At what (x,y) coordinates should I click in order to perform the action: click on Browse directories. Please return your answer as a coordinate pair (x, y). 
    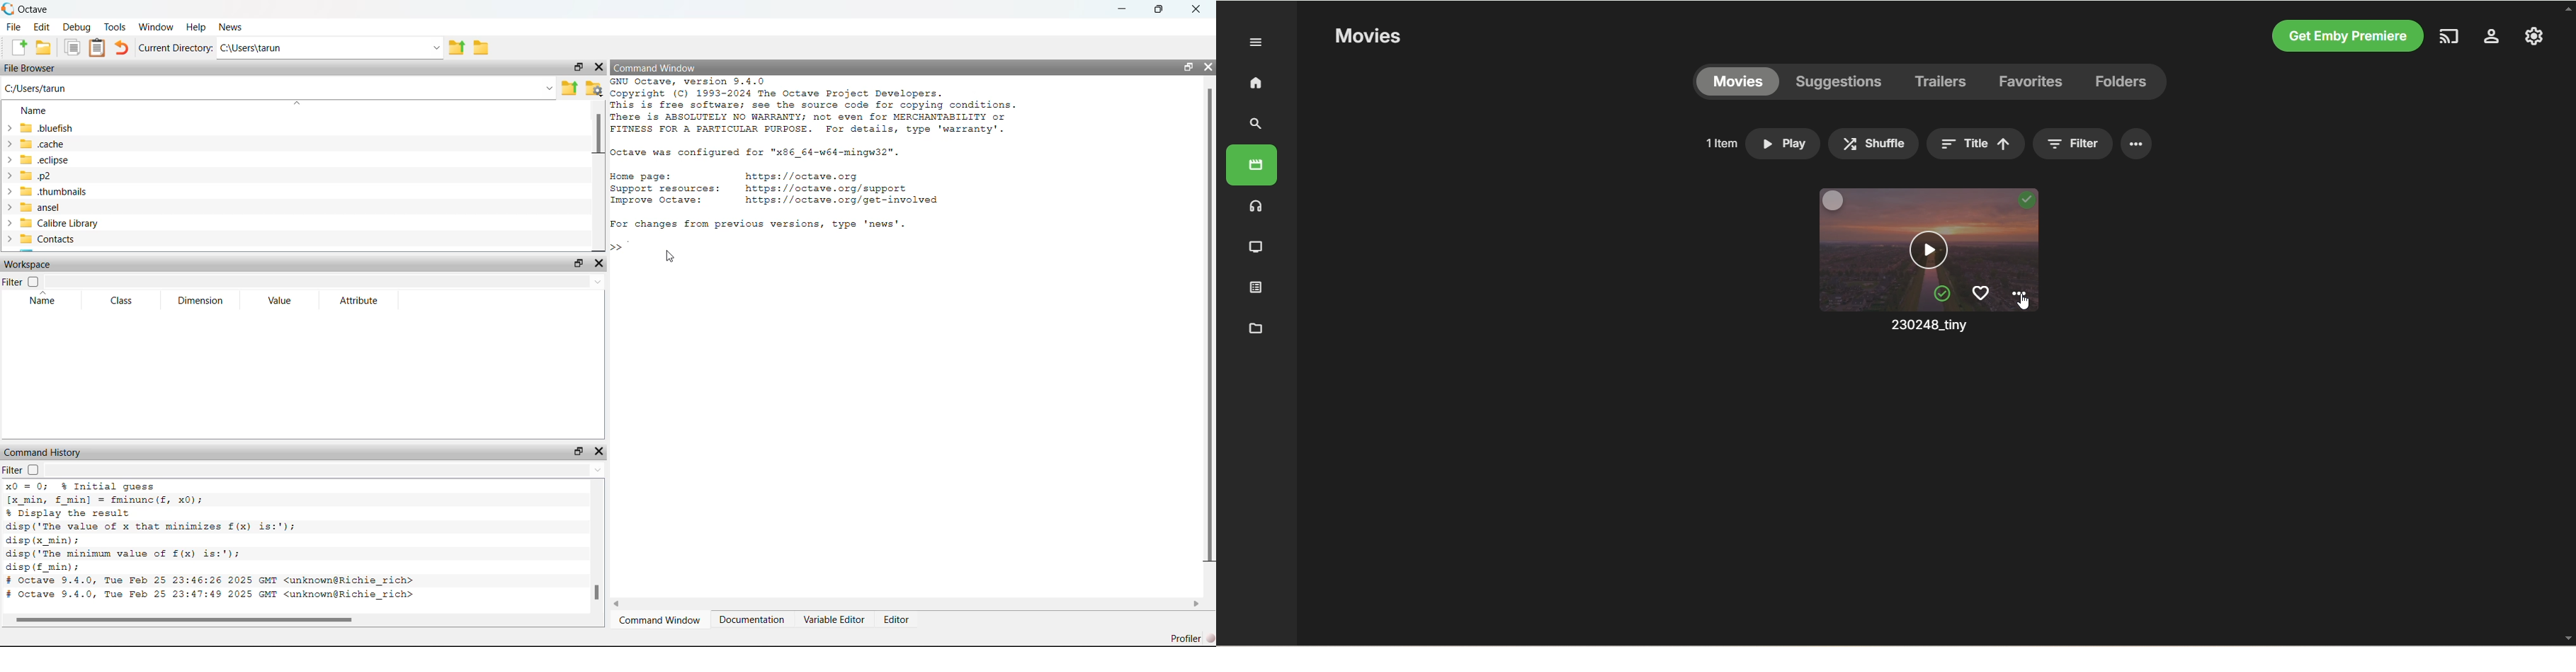
    Looking at the image, I should click on (483, 47).